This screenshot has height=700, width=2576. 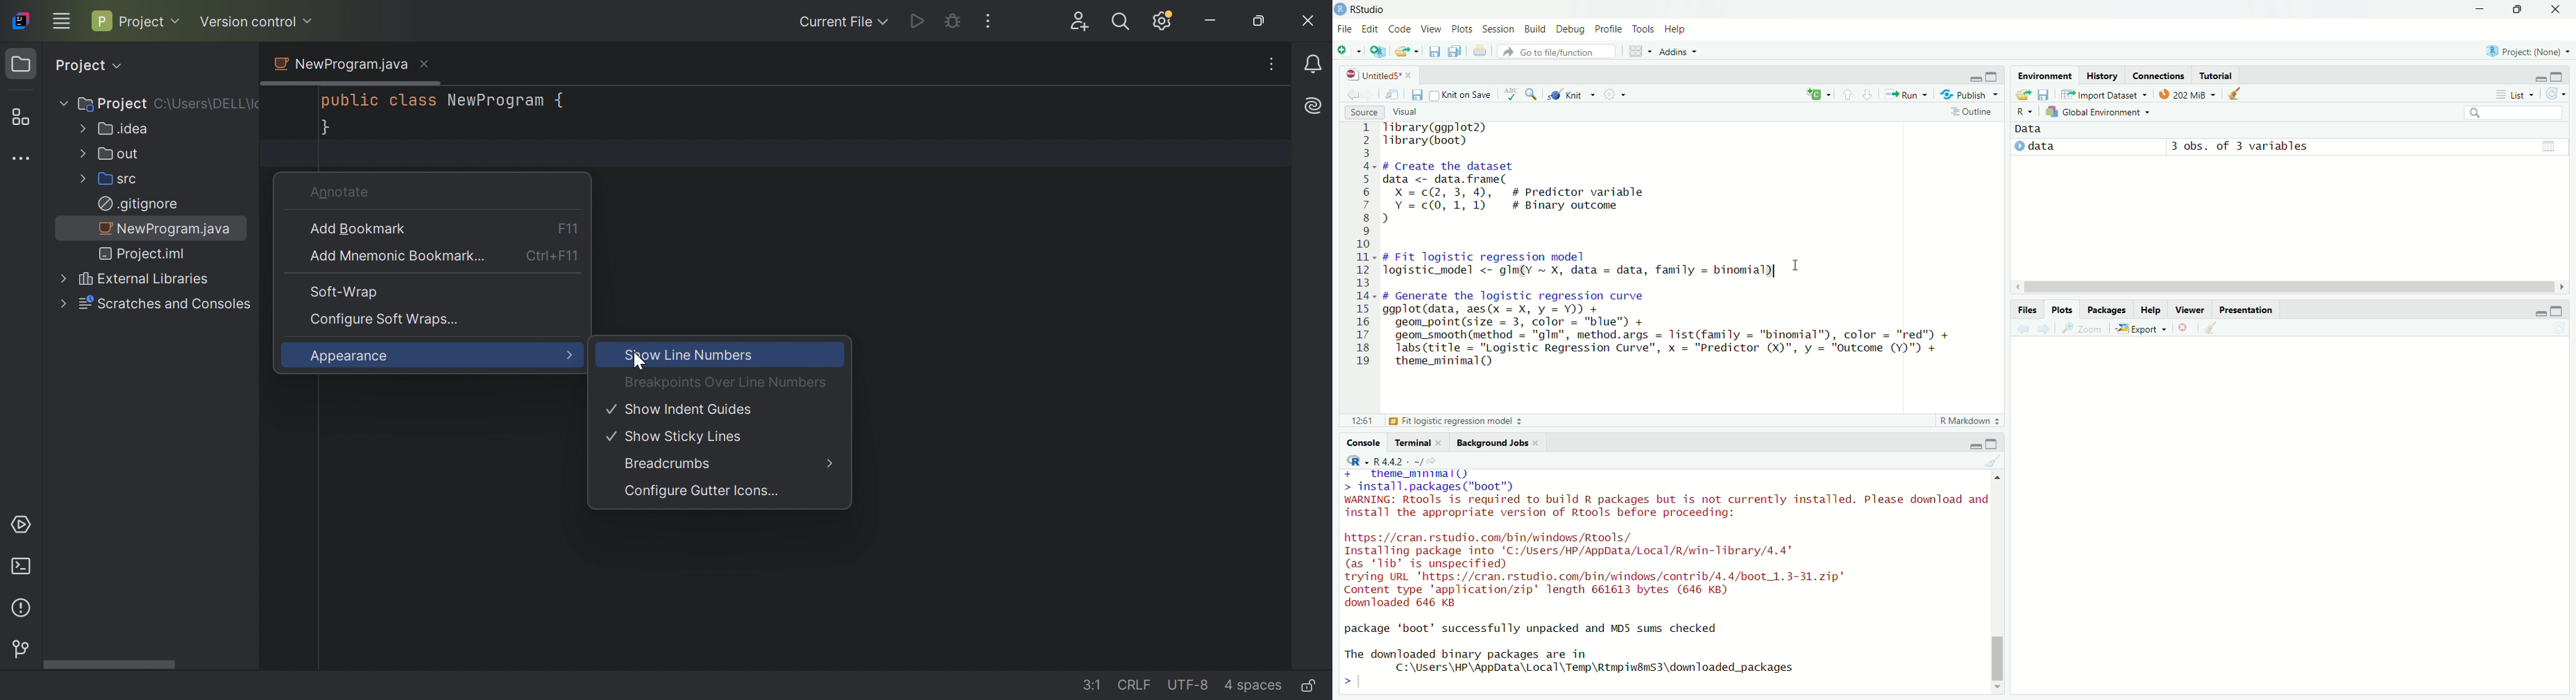 What do you see at coordinates (2559, 329) in the screenshot?
I see `Refresh current plot` at bounding box center [2559, 329].